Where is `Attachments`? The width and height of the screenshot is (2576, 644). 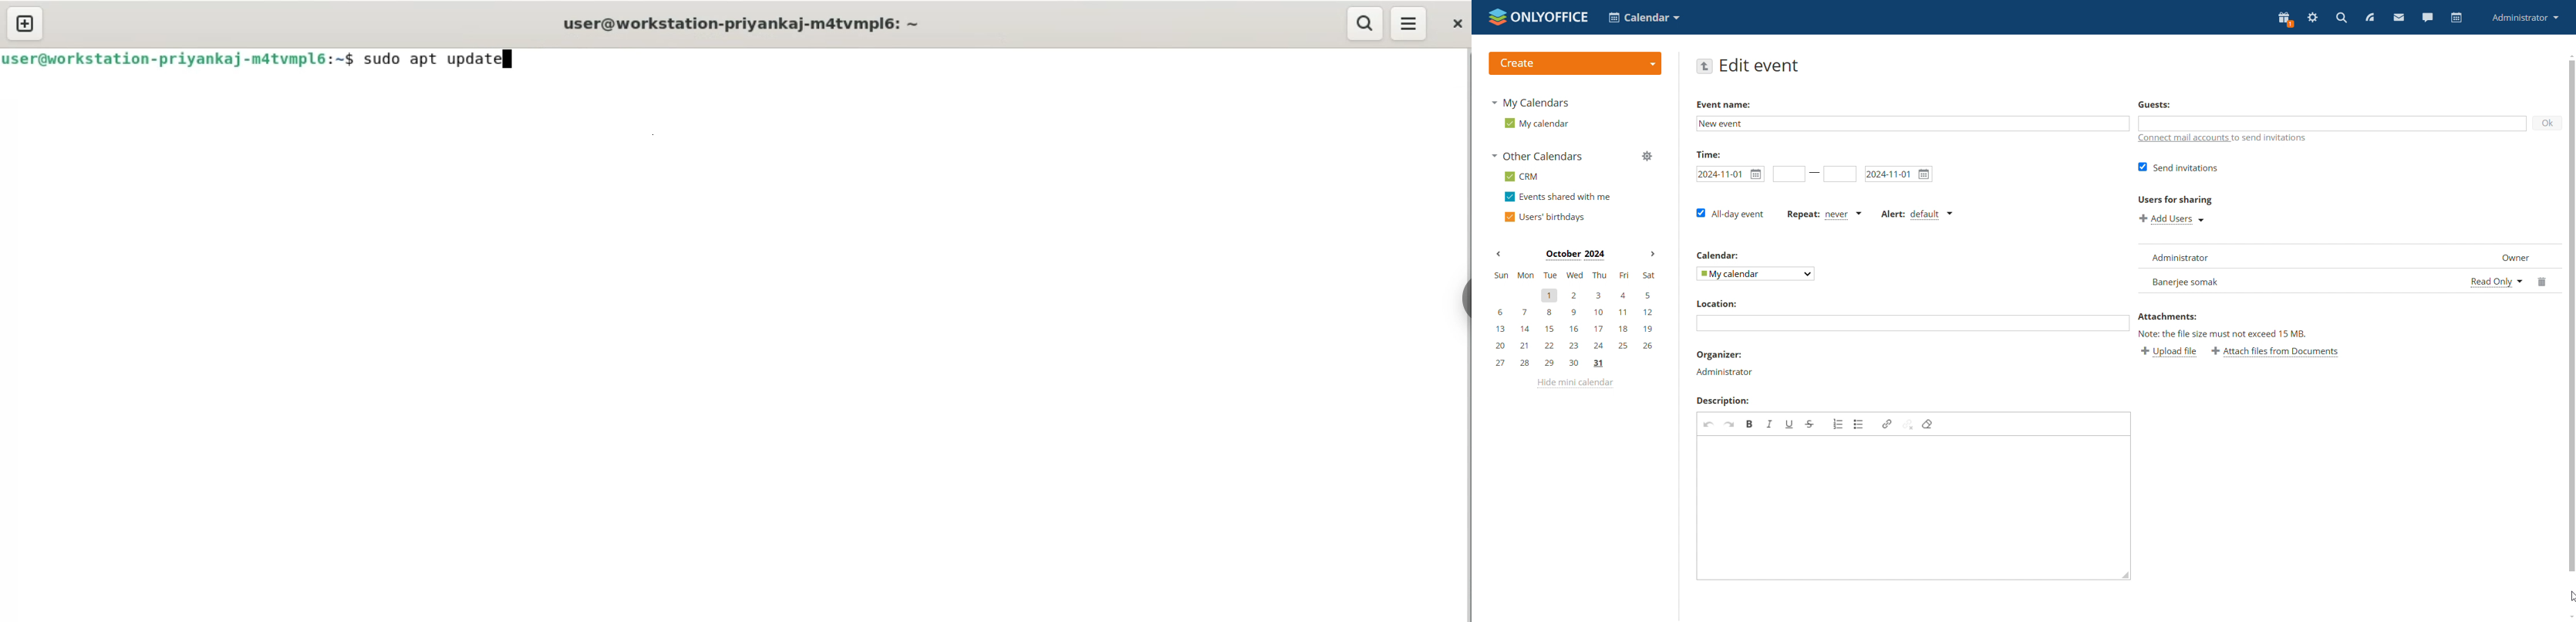
Attachments is located at coordinates (2169, 316).